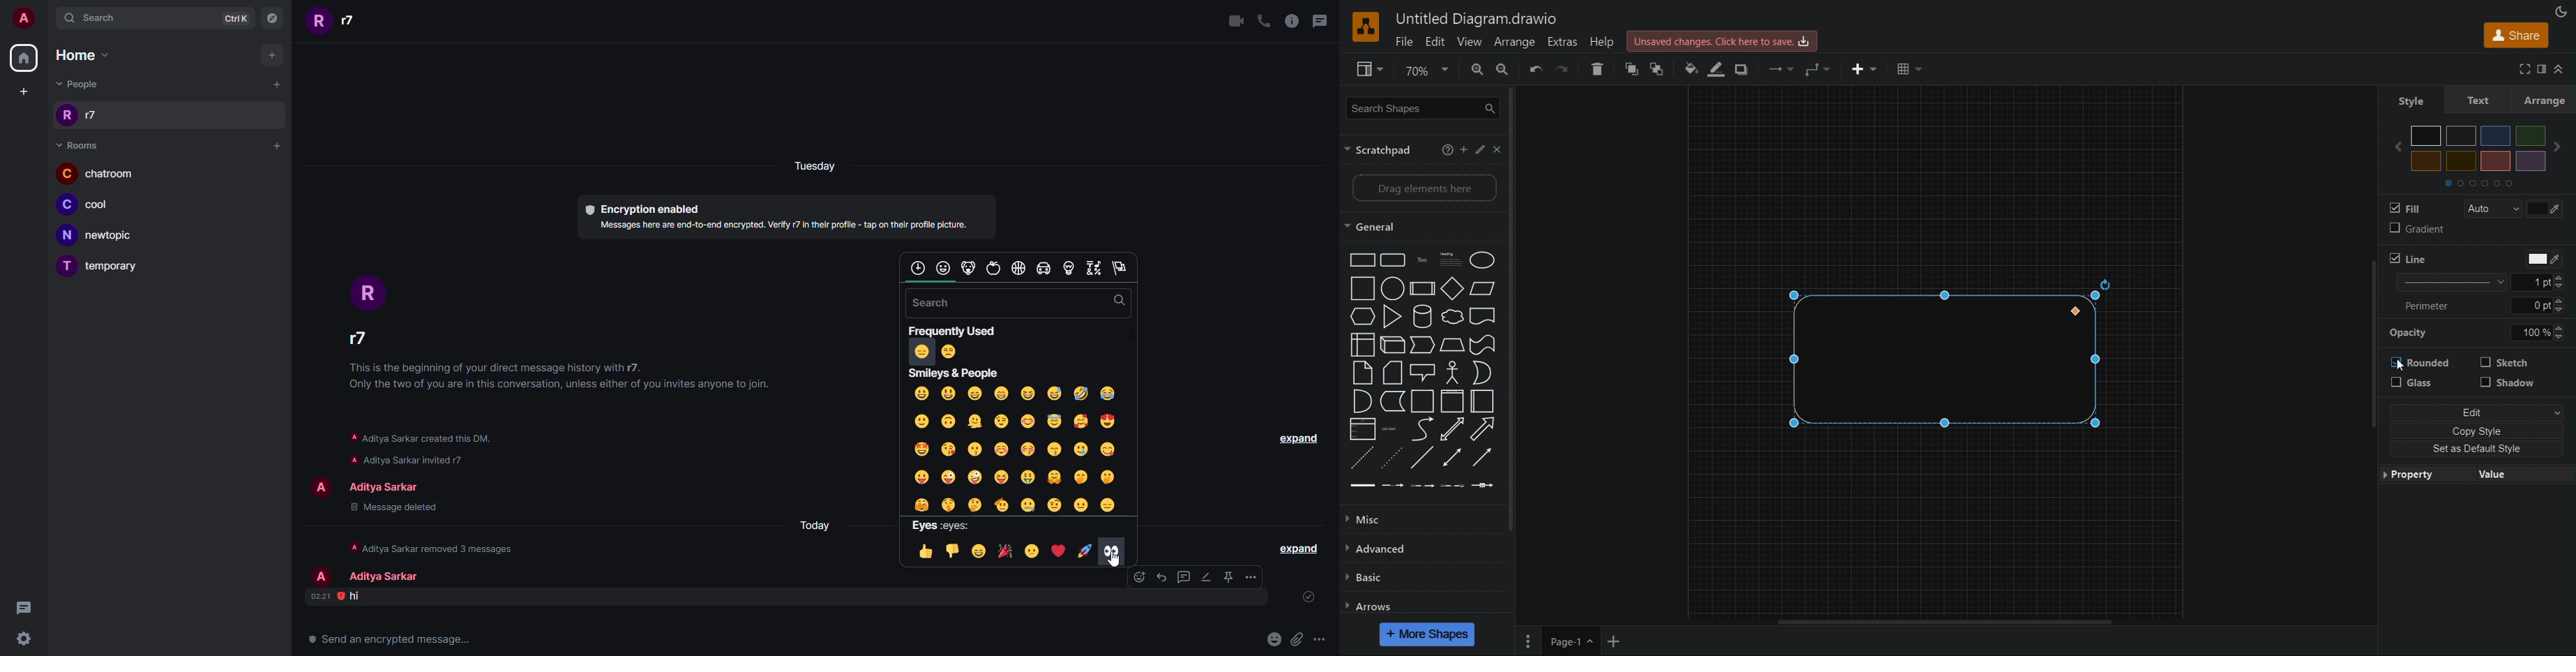 The width and height of the screenshot is (2576, 672). Describe the element at coordinates (1184, 576) in the screenshot. I see `thread` at that location.